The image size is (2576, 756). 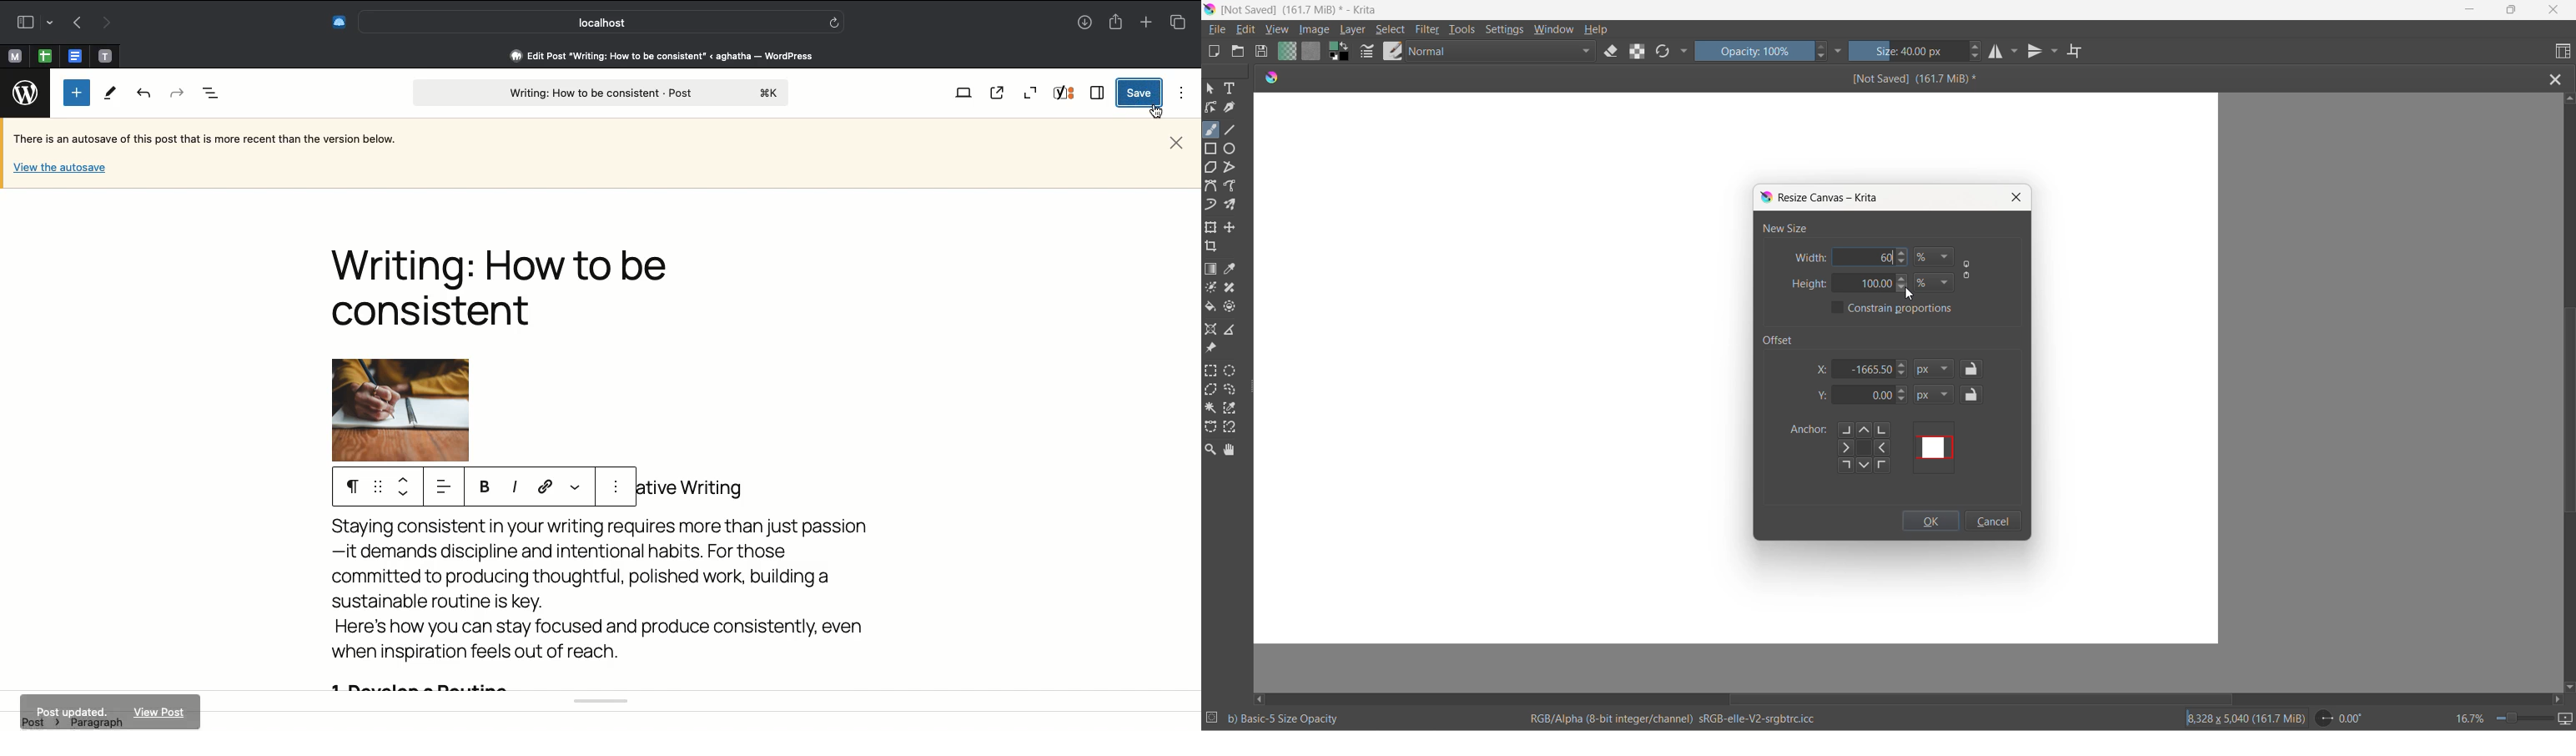 I want to click on choose workspace, so click(x=2561, y=52).